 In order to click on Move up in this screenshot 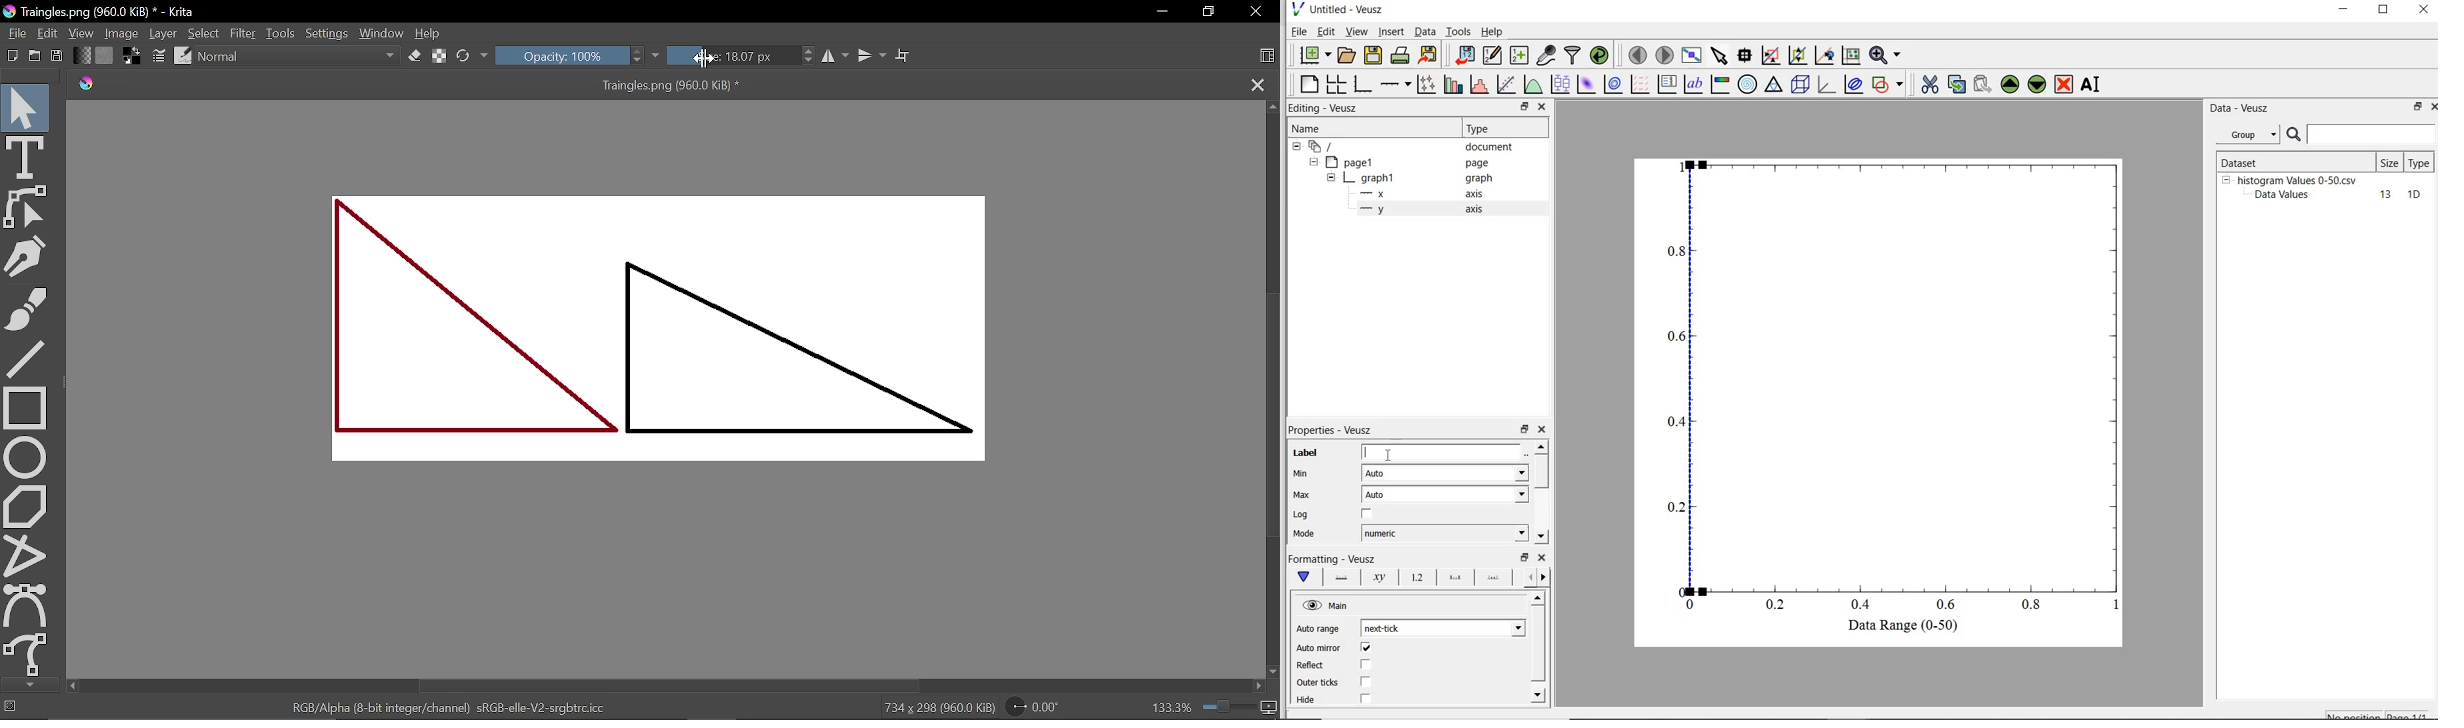, I will do `click(1272, 108)`.